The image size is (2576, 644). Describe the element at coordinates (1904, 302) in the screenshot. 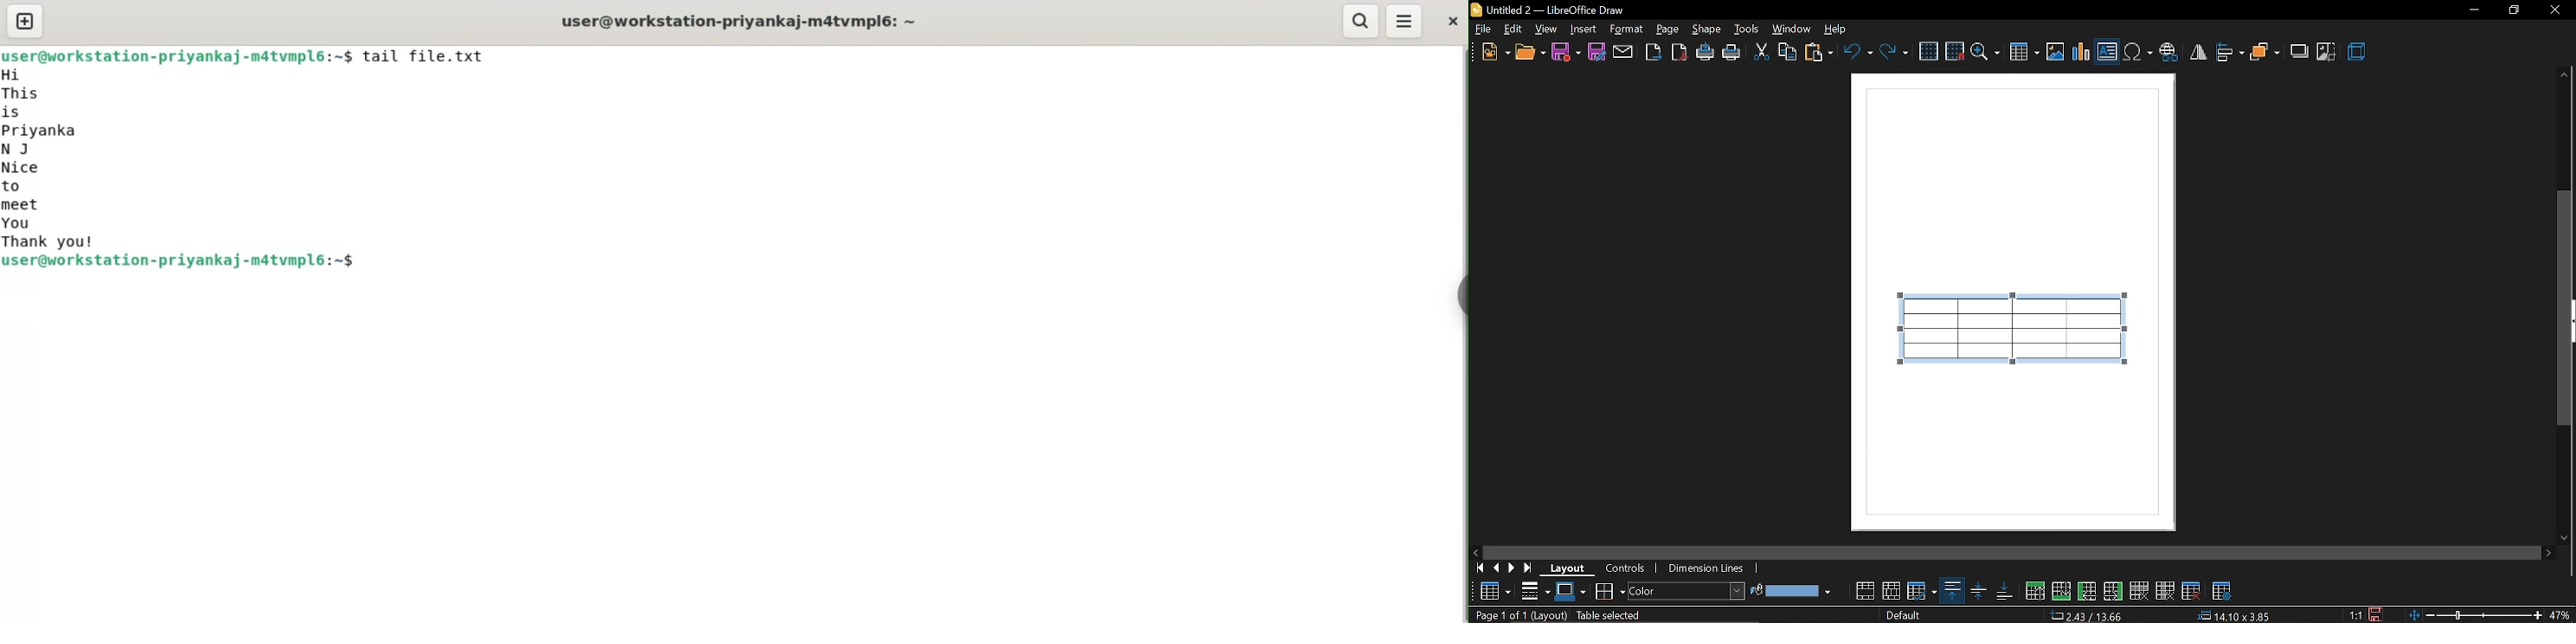

I see `cursor` at that location.